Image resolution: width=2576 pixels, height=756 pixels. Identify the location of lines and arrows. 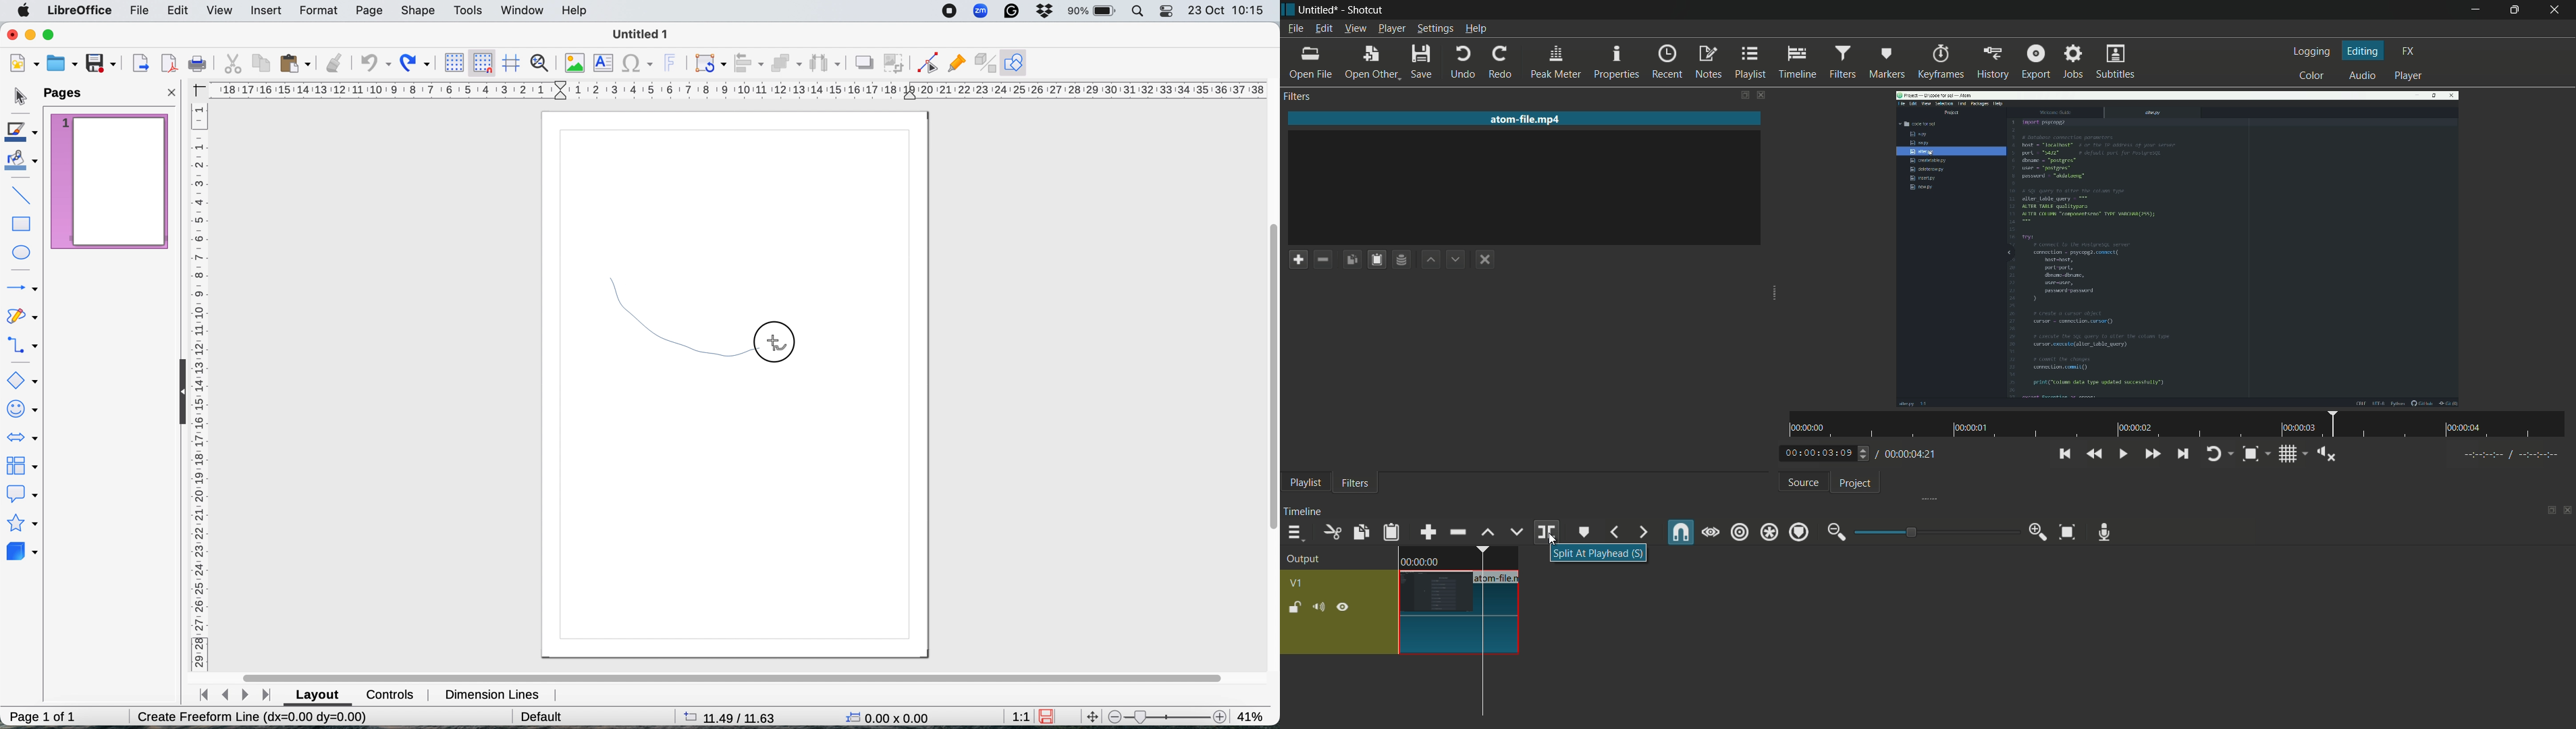
(21, 288).